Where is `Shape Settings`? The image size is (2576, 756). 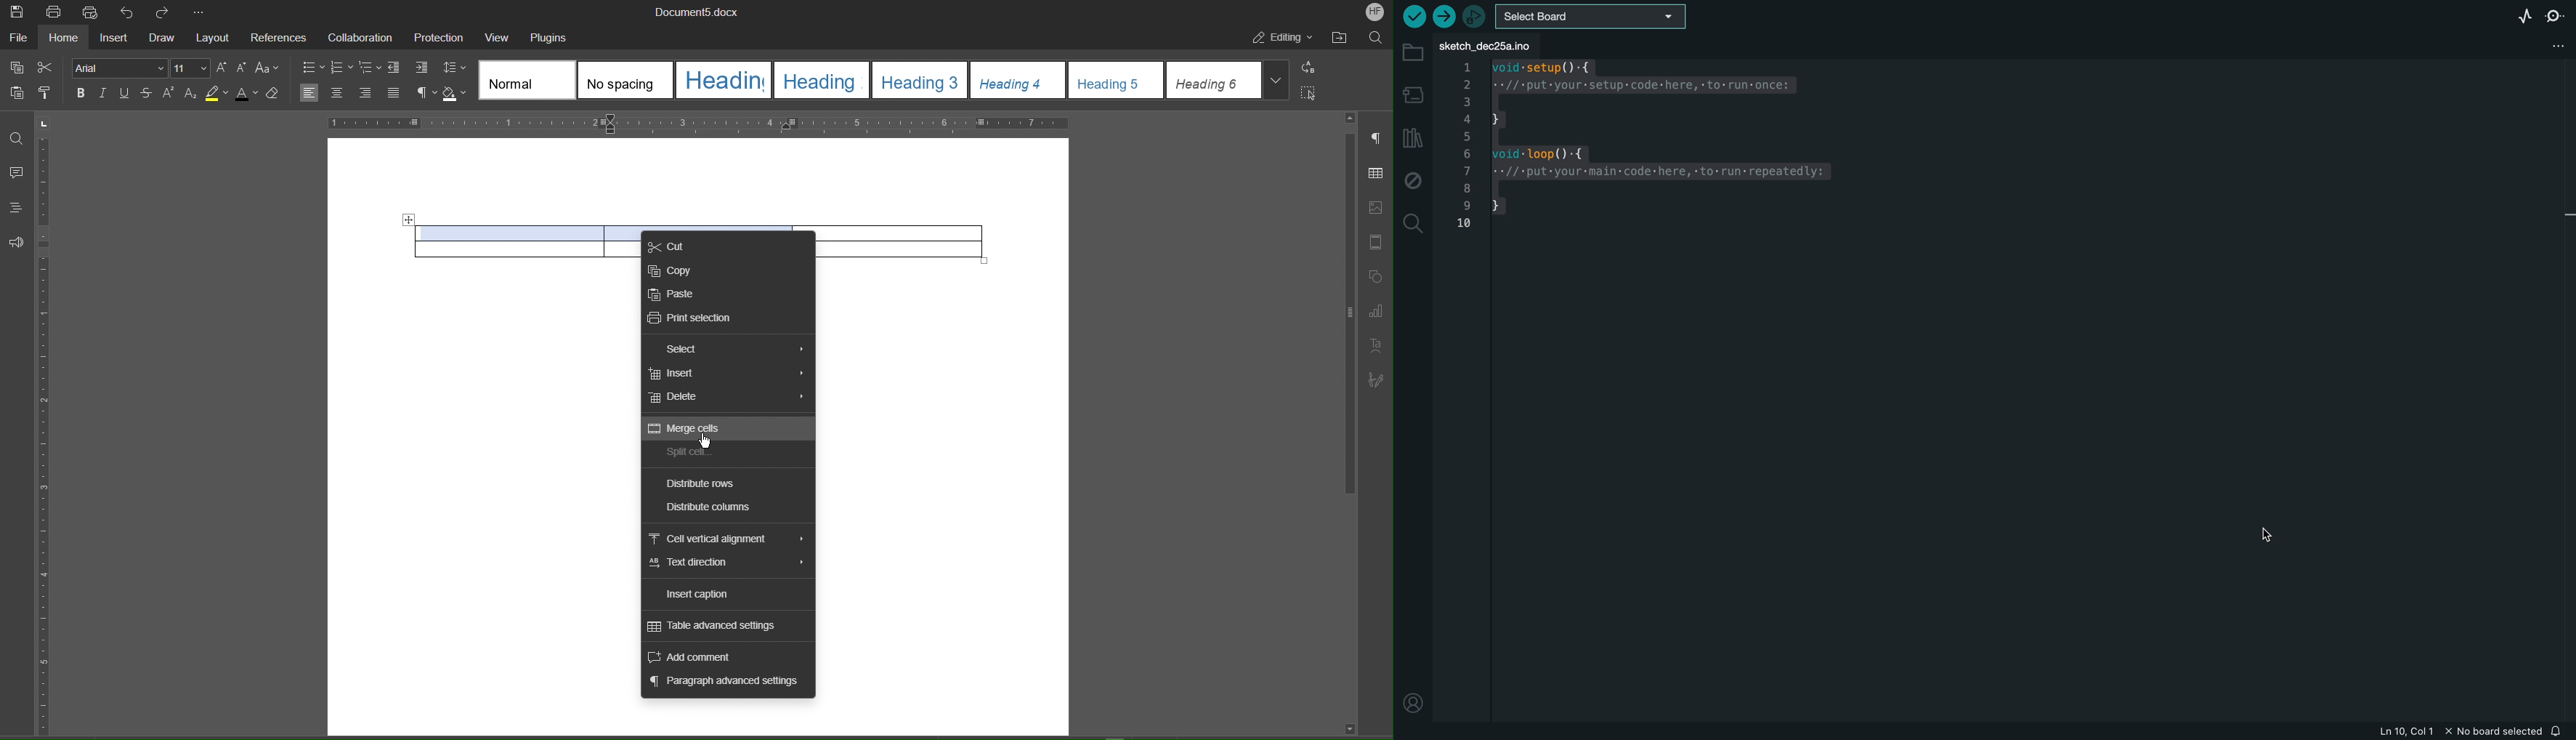
Shape Settings is located at coordinates (1377, 277).